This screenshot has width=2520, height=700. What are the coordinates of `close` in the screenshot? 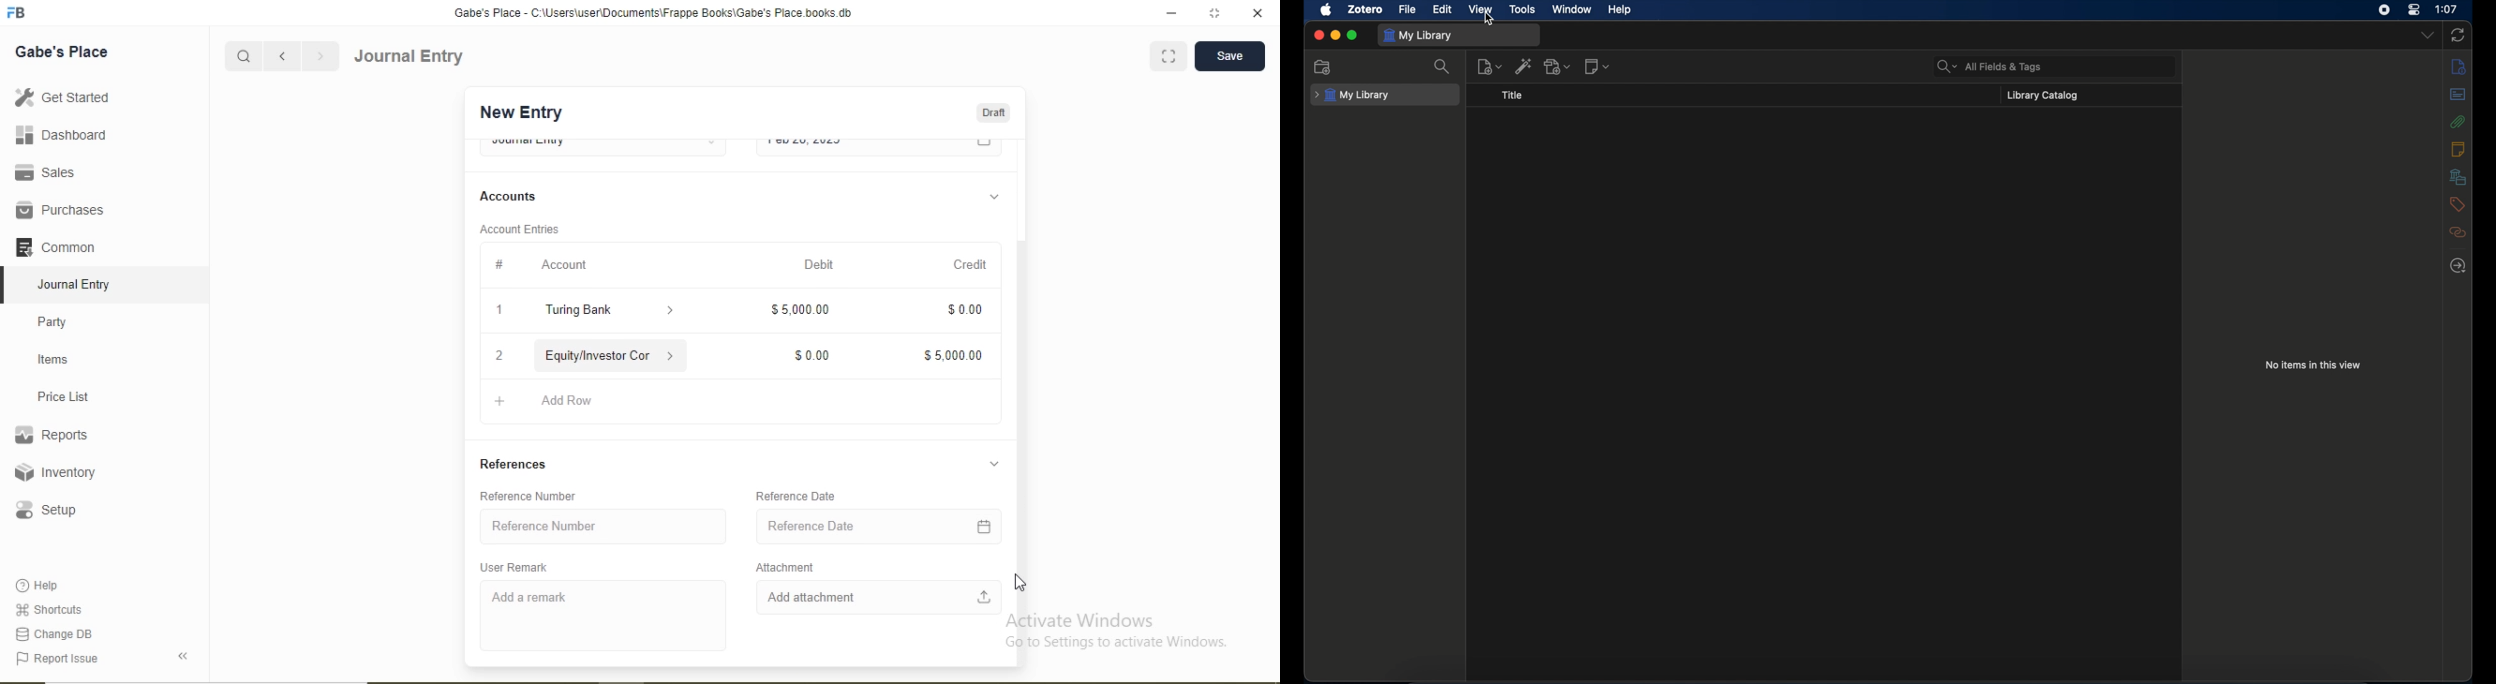 It's located at (1259, 13).